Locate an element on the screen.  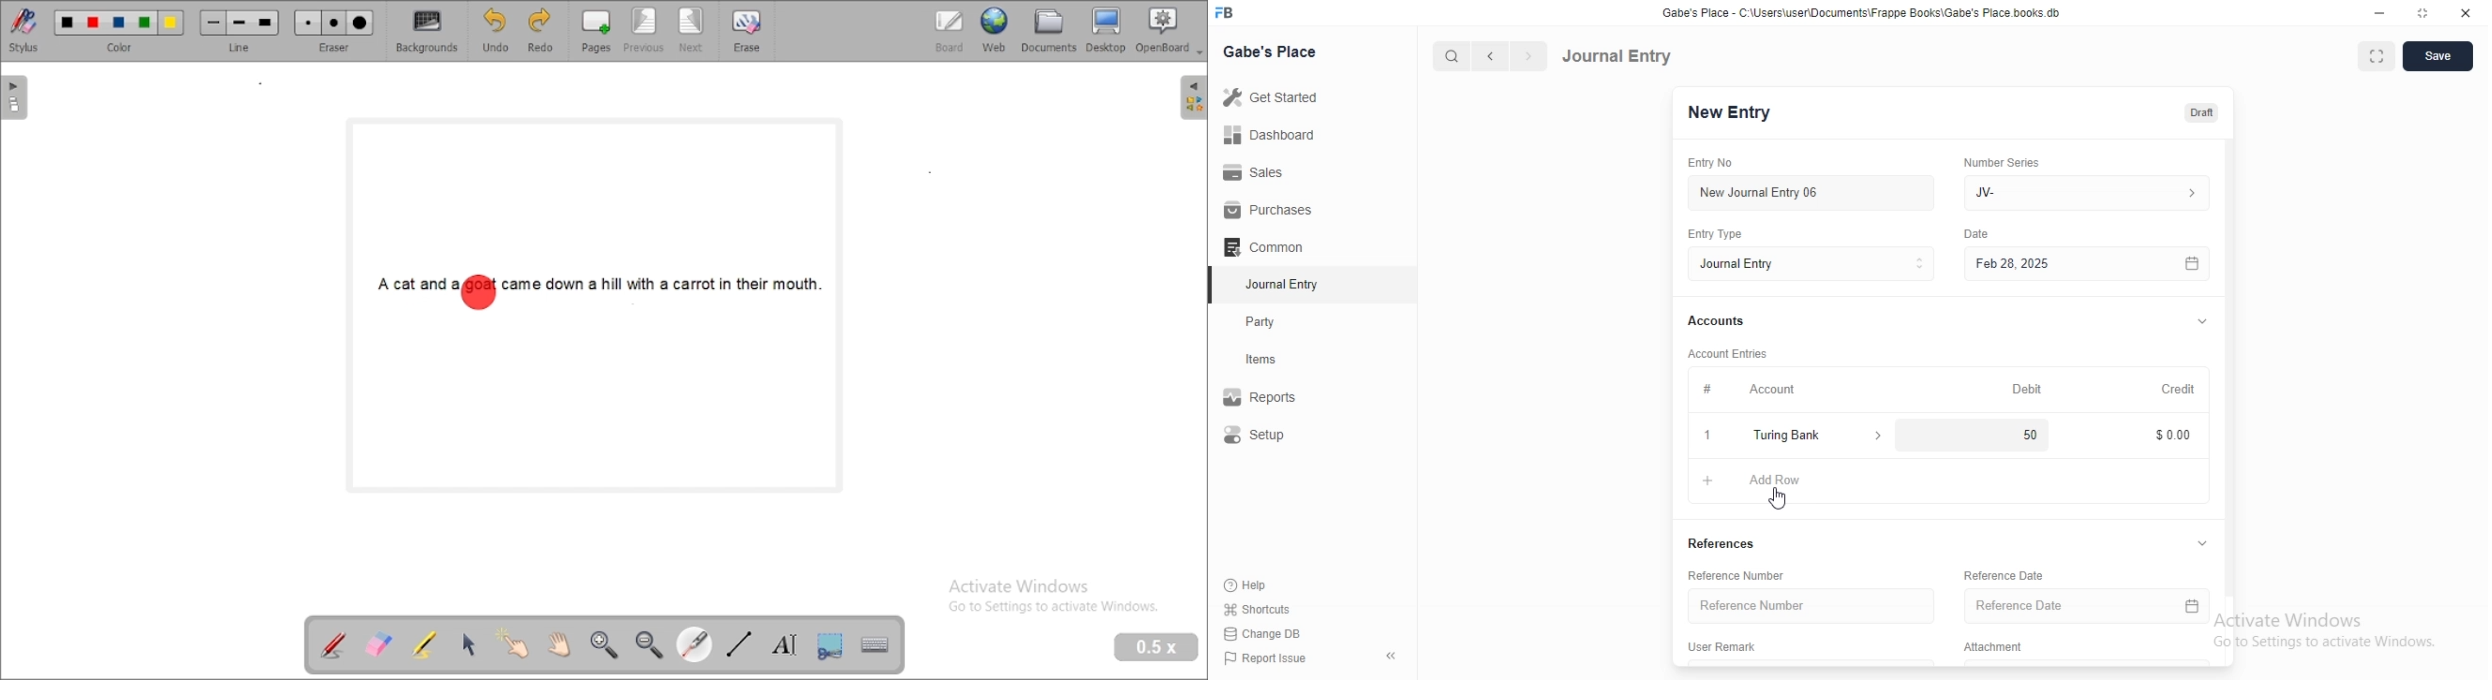
$50.00 is located at coordinates (2029, 434).